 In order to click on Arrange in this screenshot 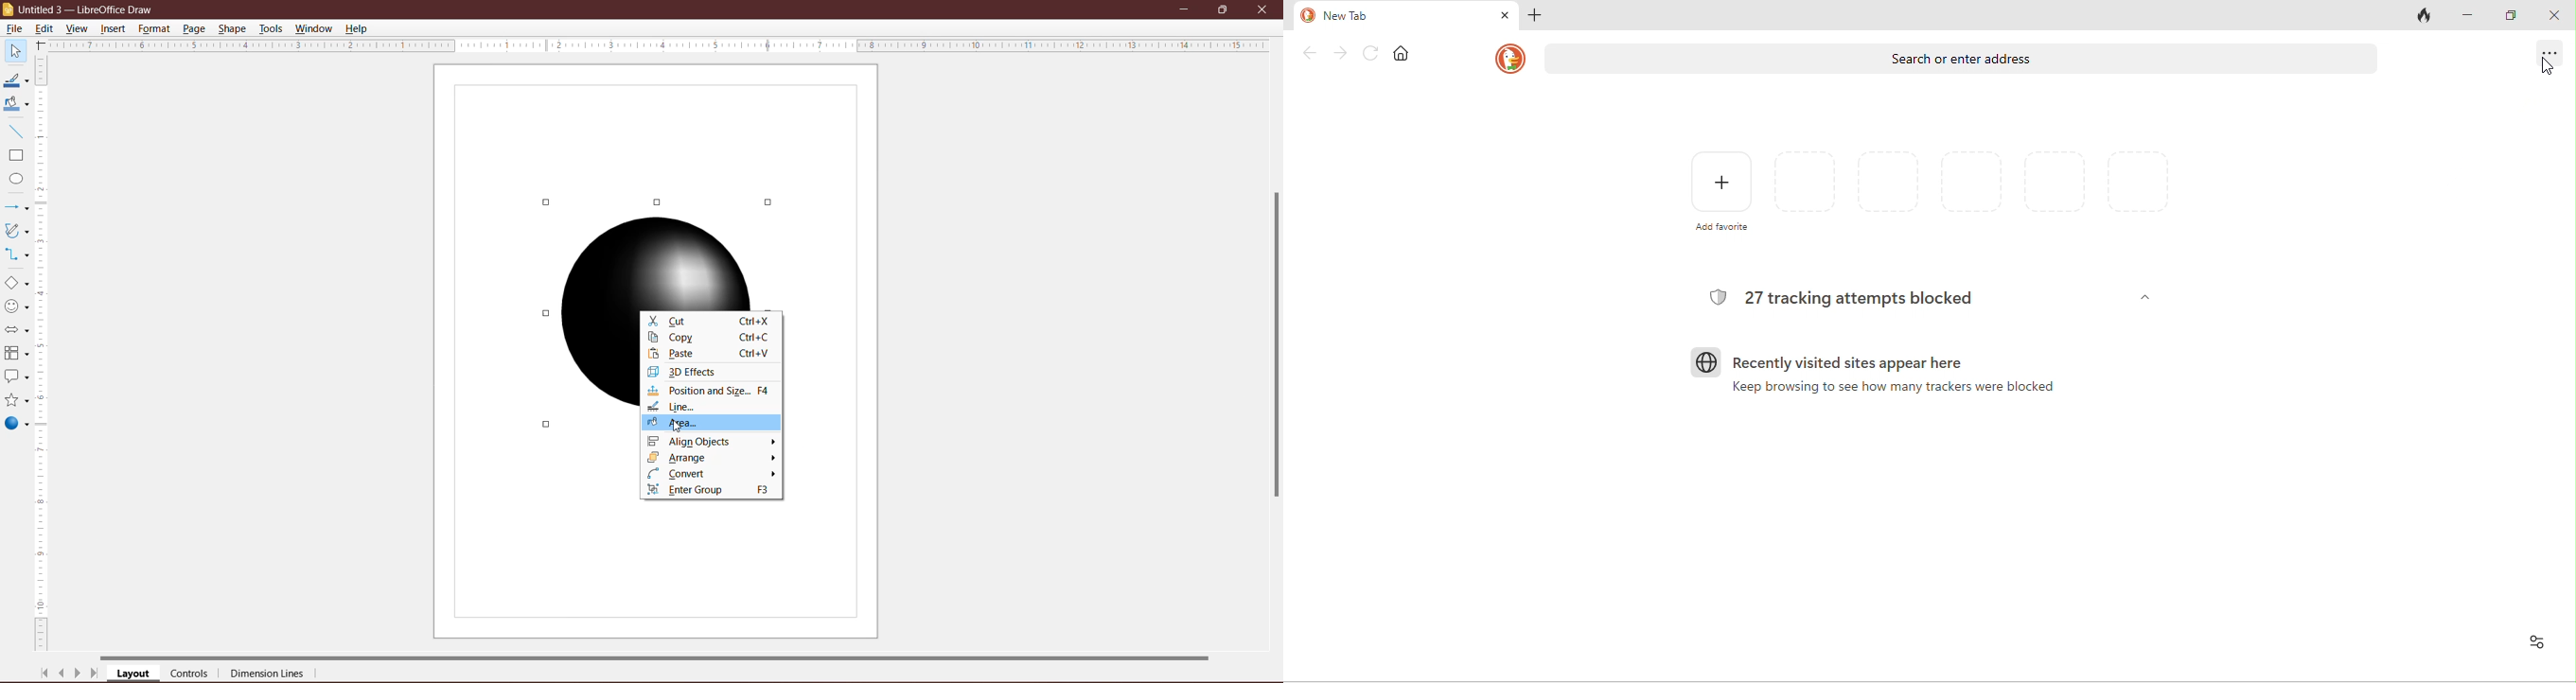, I will do `click(711, 458)`.